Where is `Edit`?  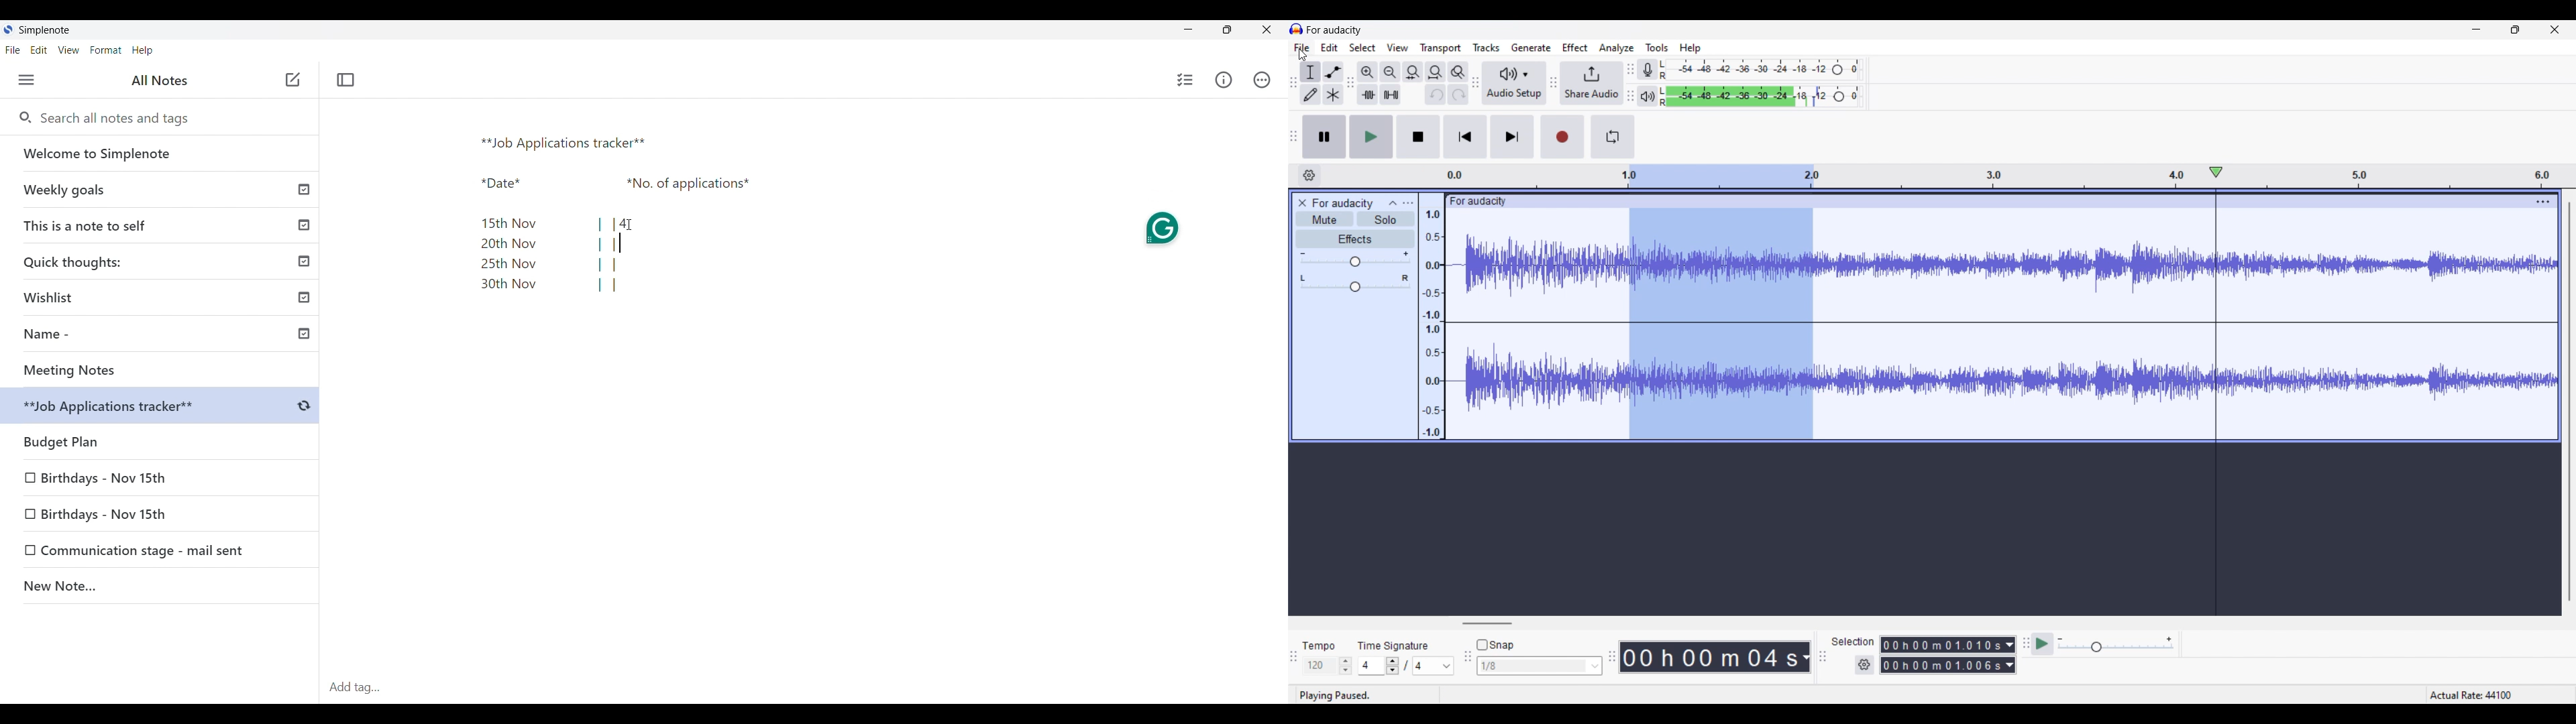 Edit is located at coordinates (39, 50).